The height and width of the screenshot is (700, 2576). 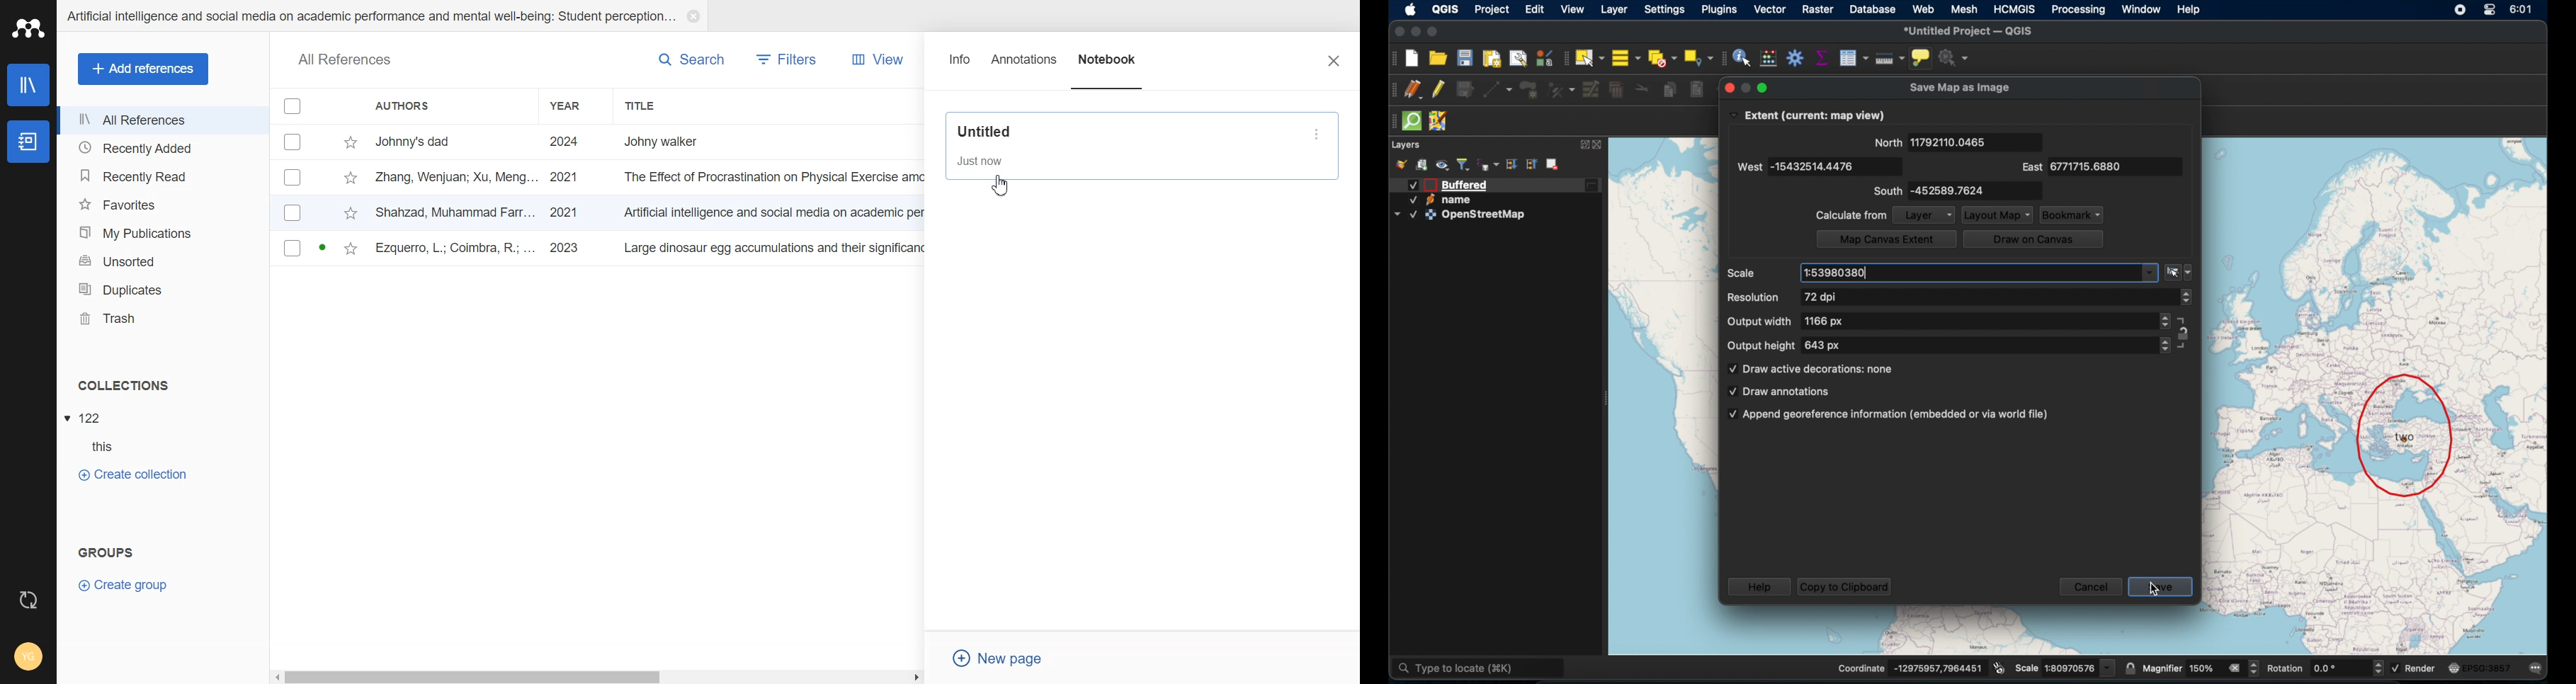 I want to click on east, so click(x=2030, y=167).